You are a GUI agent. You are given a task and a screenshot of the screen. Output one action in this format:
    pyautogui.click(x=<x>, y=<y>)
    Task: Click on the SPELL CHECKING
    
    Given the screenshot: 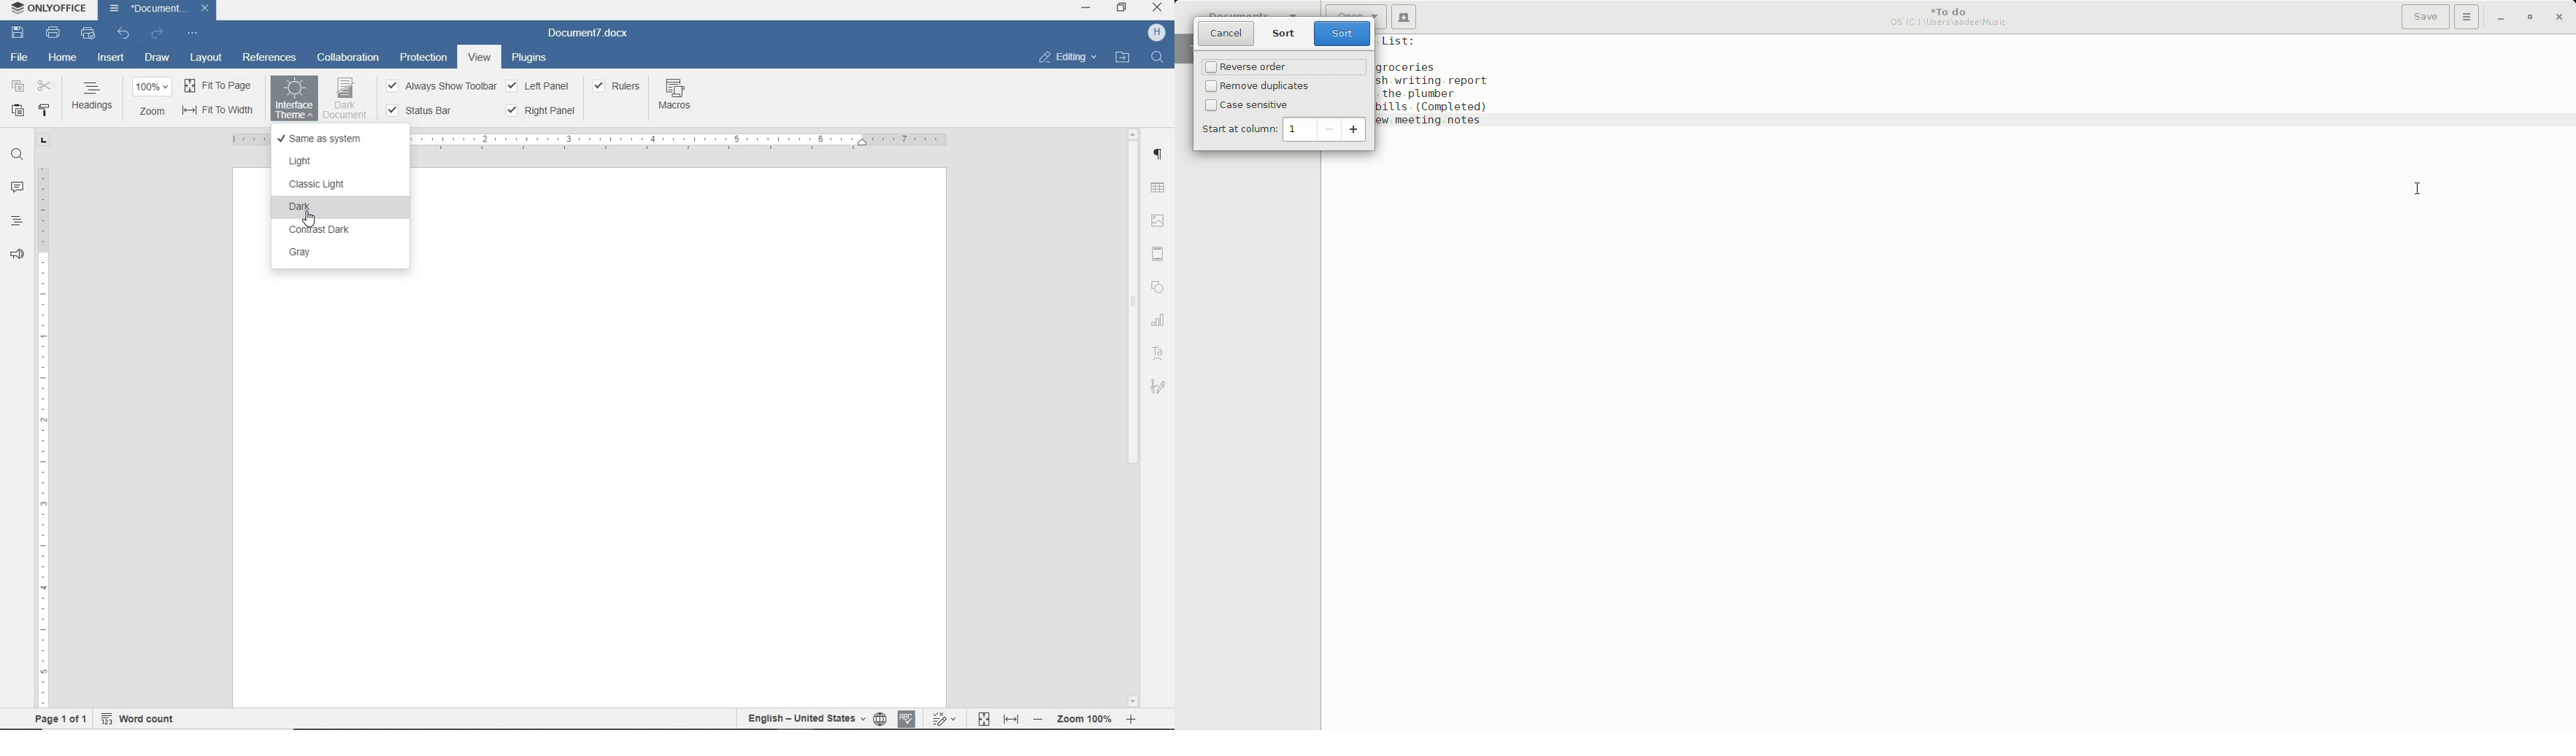 What is the action you would take?
    pyautogui.click(x=908, y=718)
    